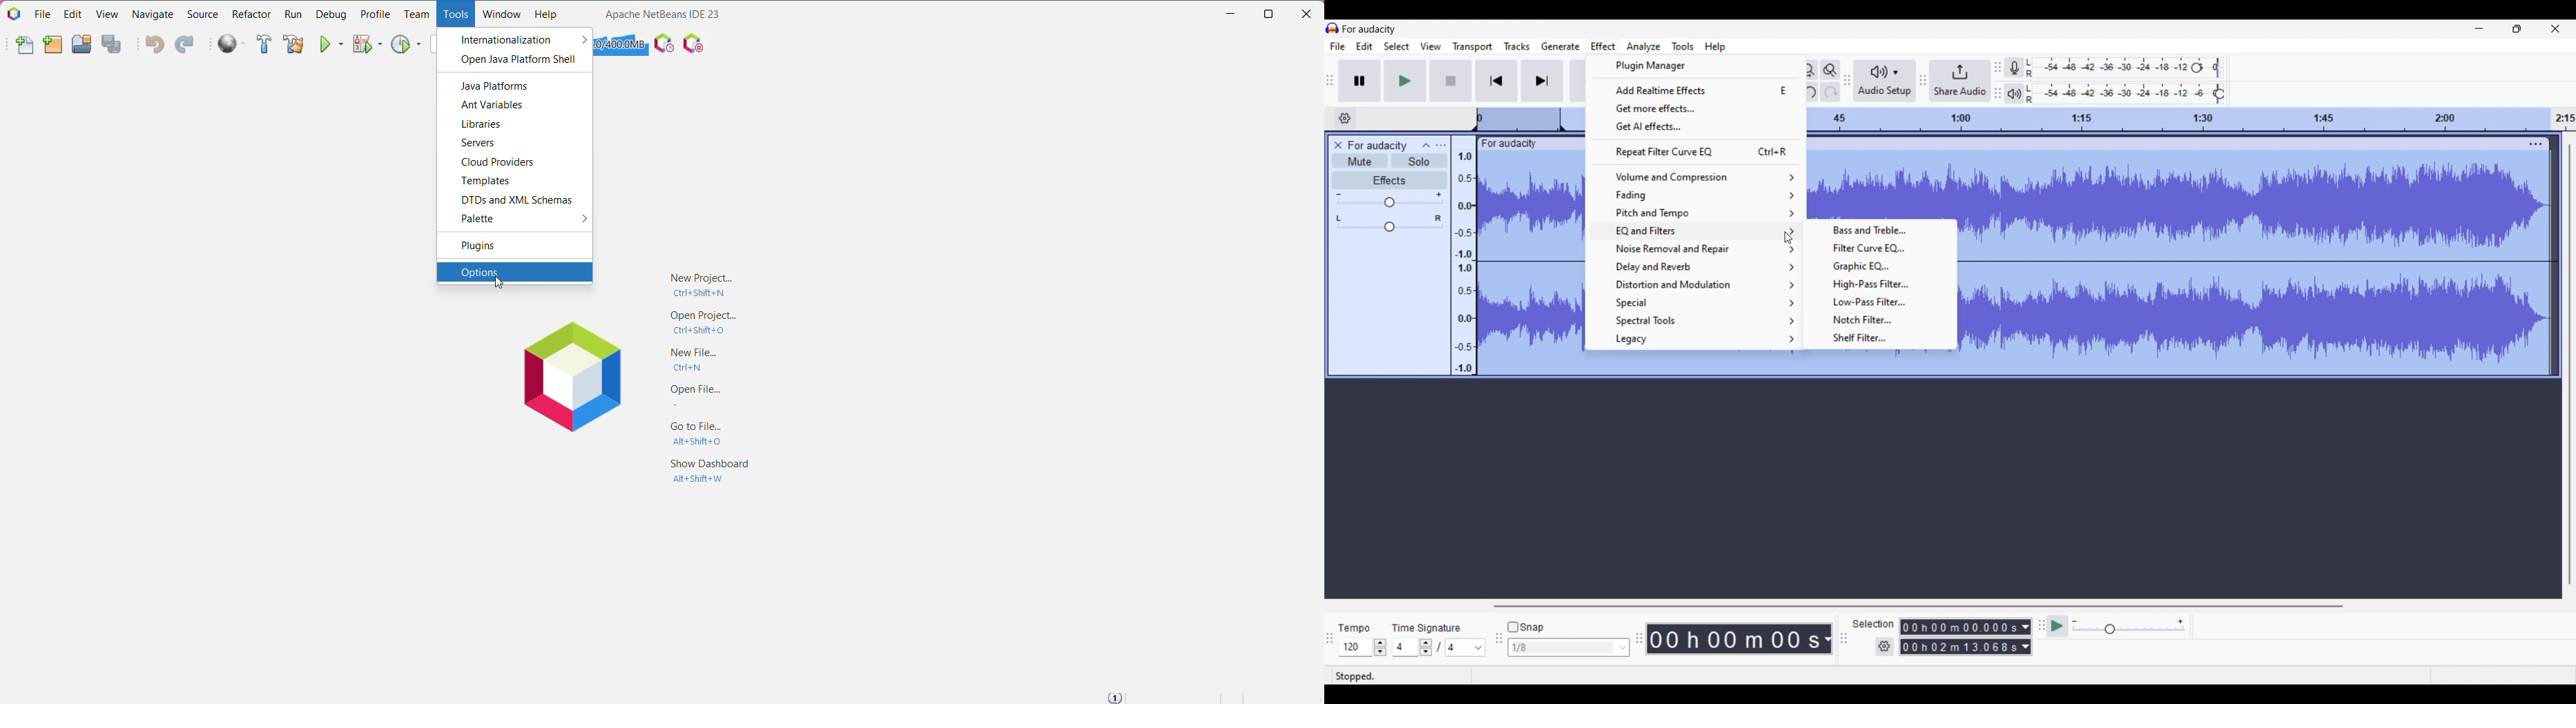 This screenshot has height=728, width=2576. I want to click on EQ and filter options, so click(1697, 231).